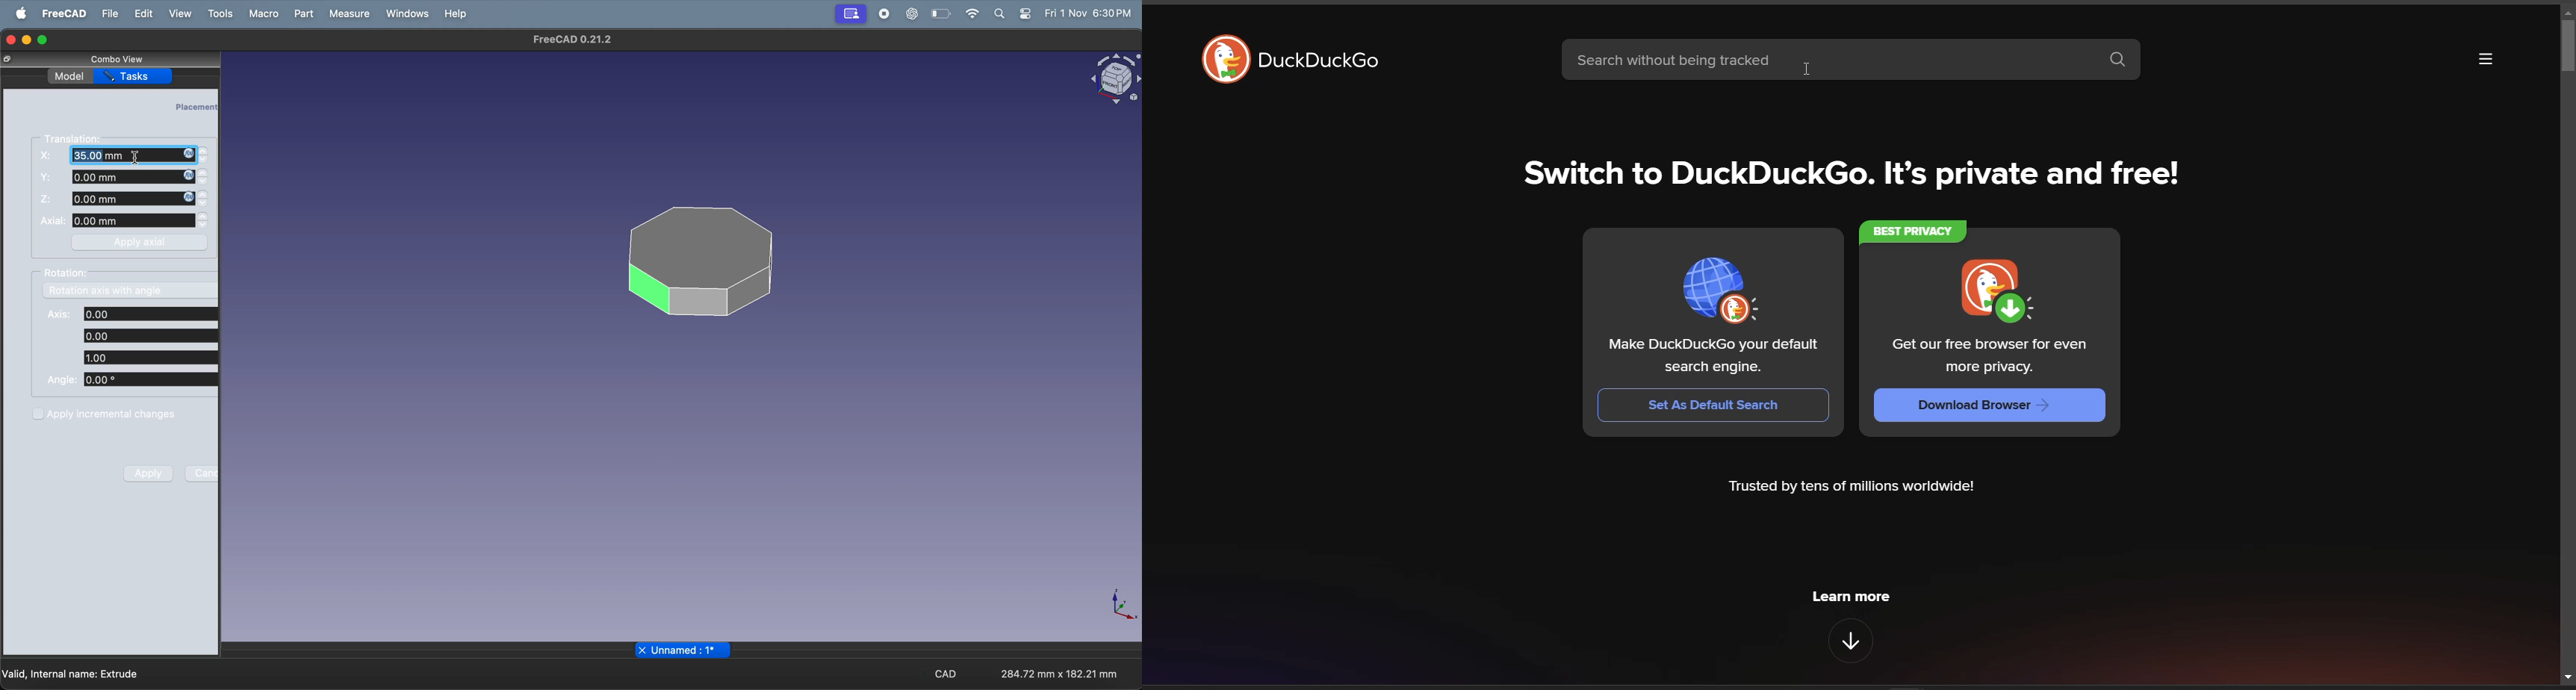  I want to click on CAD, so click(946, 674).